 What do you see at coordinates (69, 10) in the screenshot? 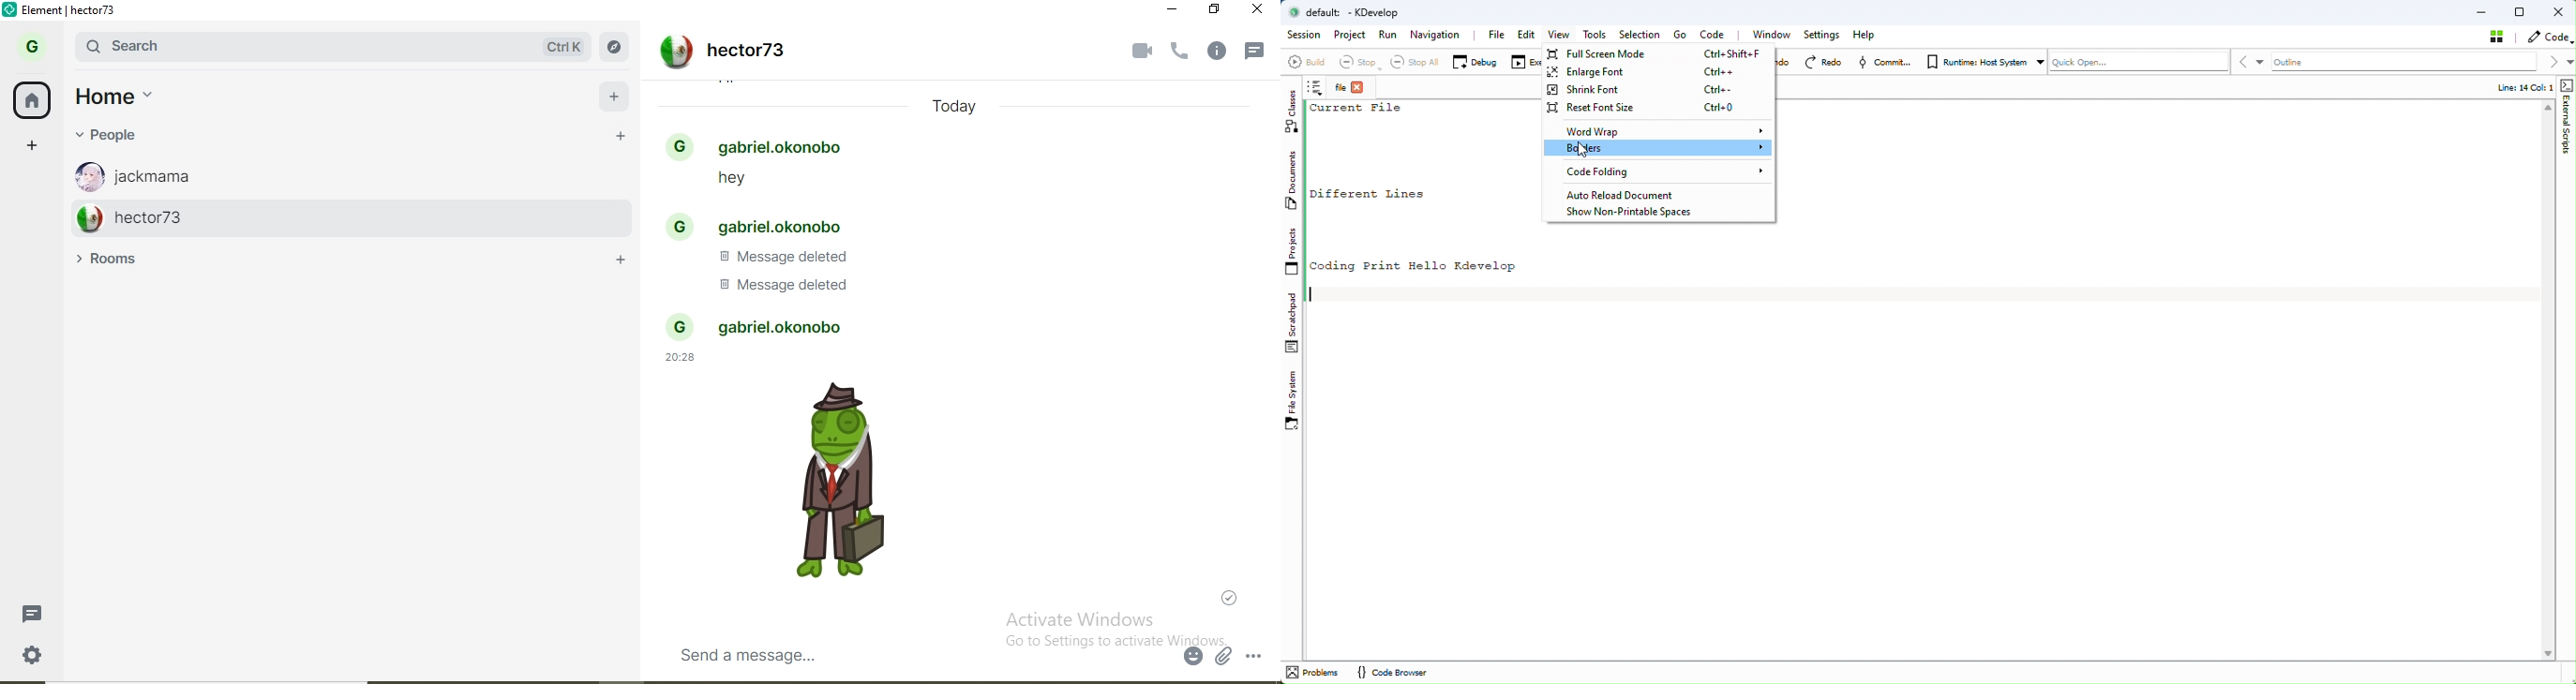
I see `element` at bounding box center [69, 10].